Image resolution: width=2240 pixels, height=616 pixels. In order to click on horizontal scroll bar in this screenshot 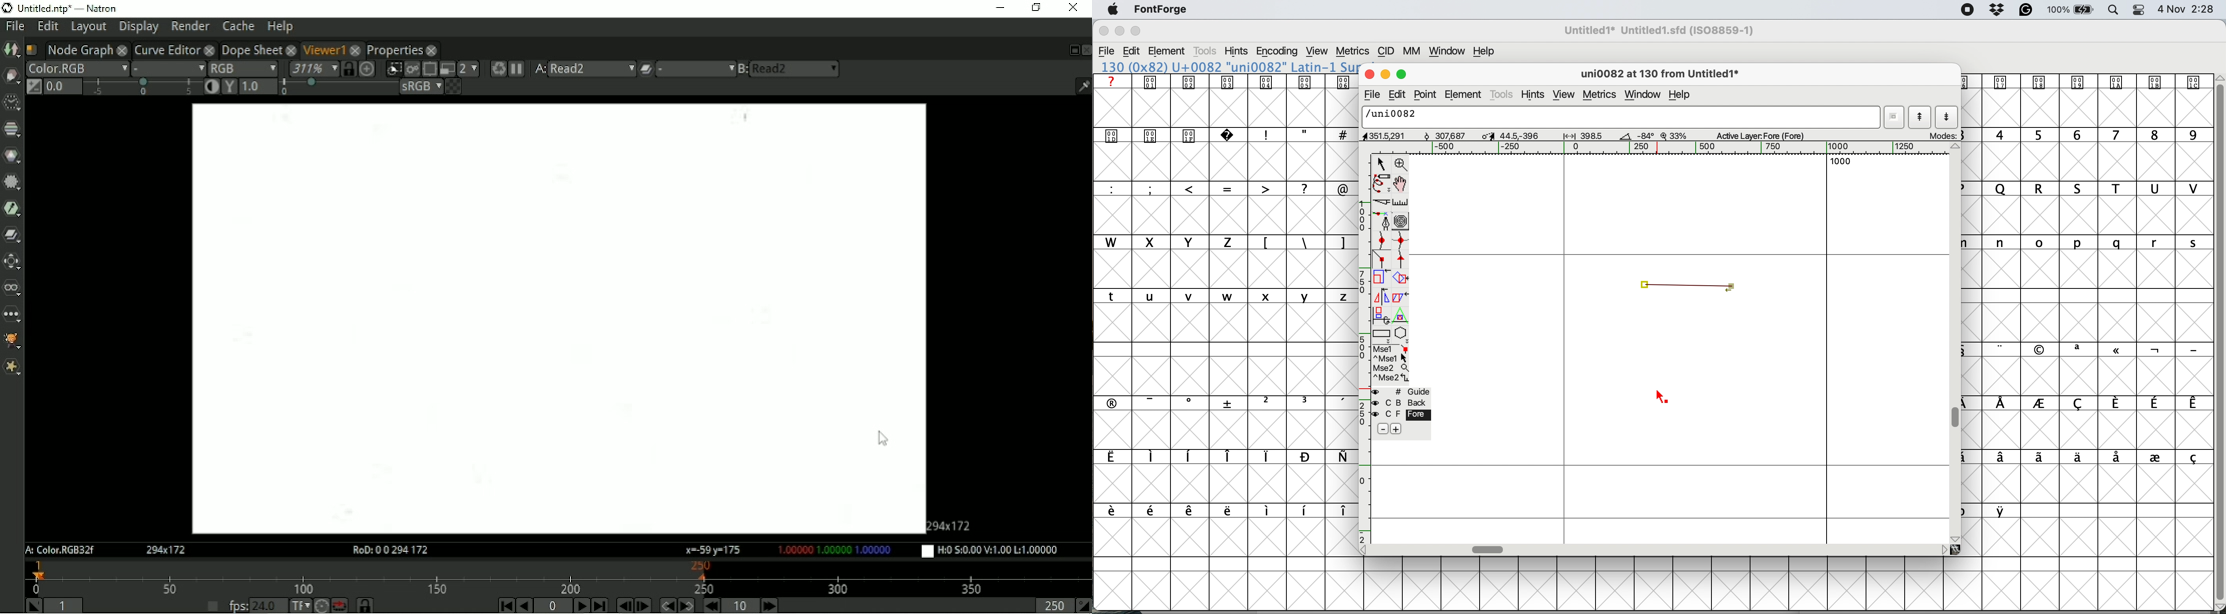, I will do `click(1489, 549)`.